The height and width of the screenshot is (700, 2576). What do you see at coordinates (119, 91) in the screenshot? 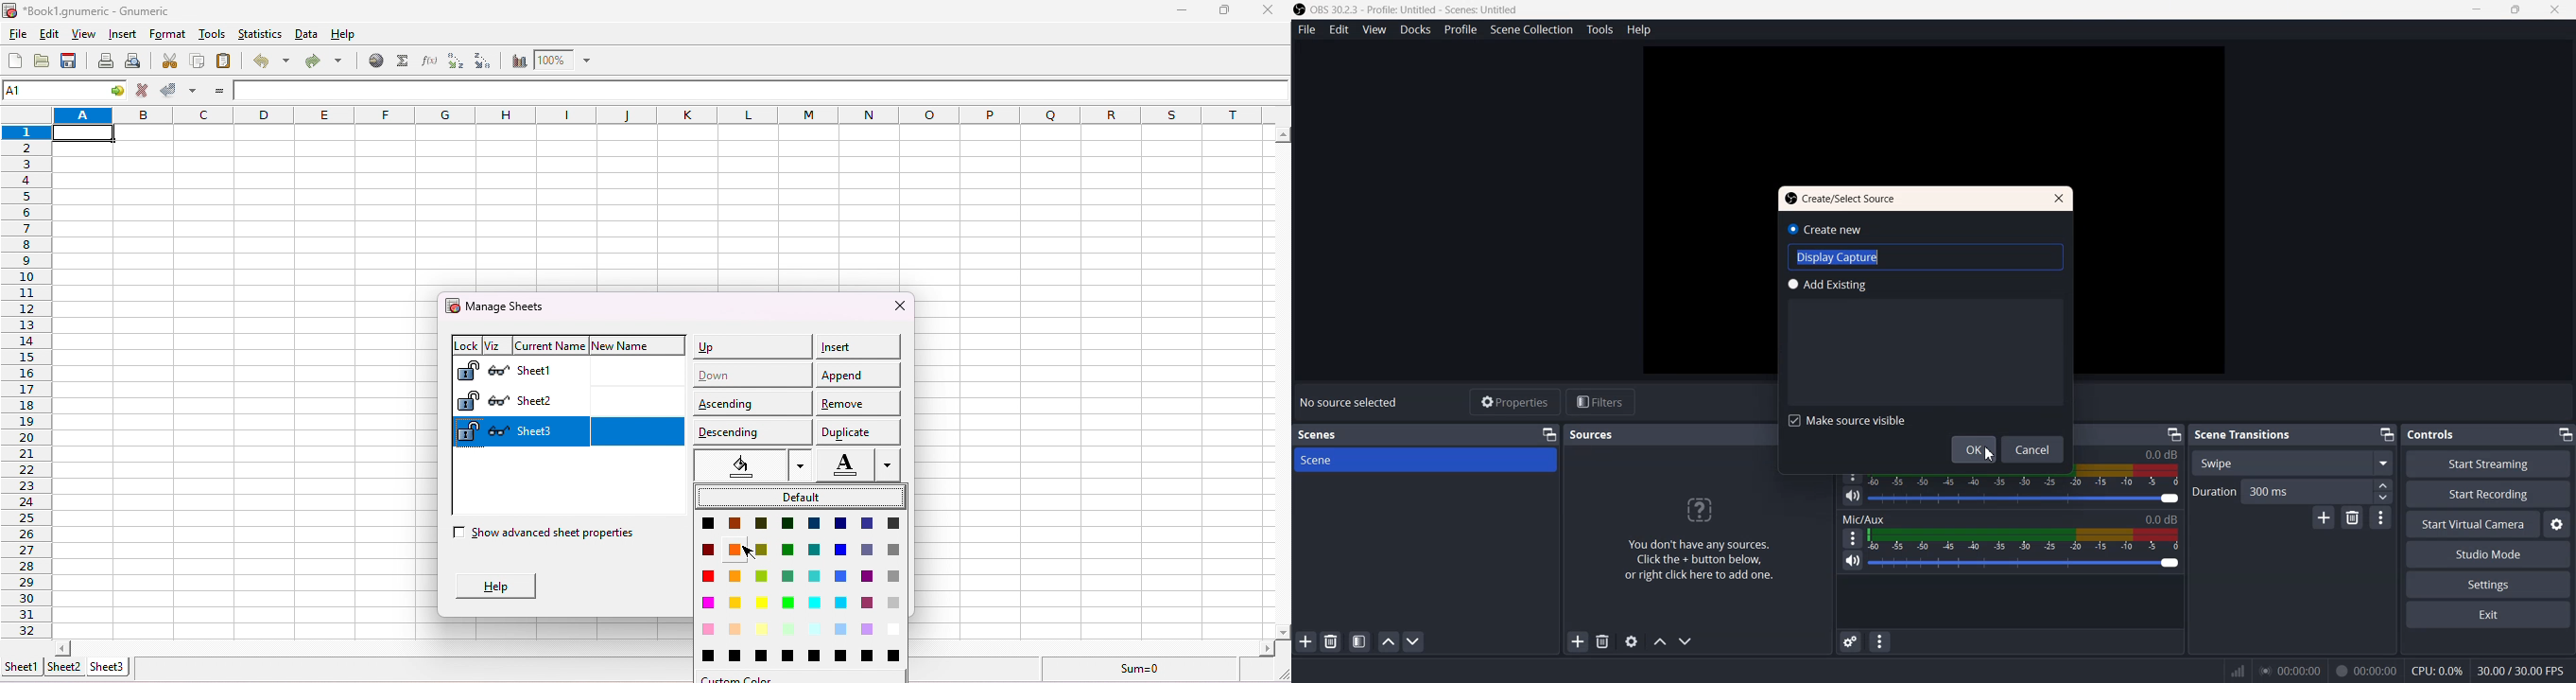
I see `go to` at bounding box center [119, 91].